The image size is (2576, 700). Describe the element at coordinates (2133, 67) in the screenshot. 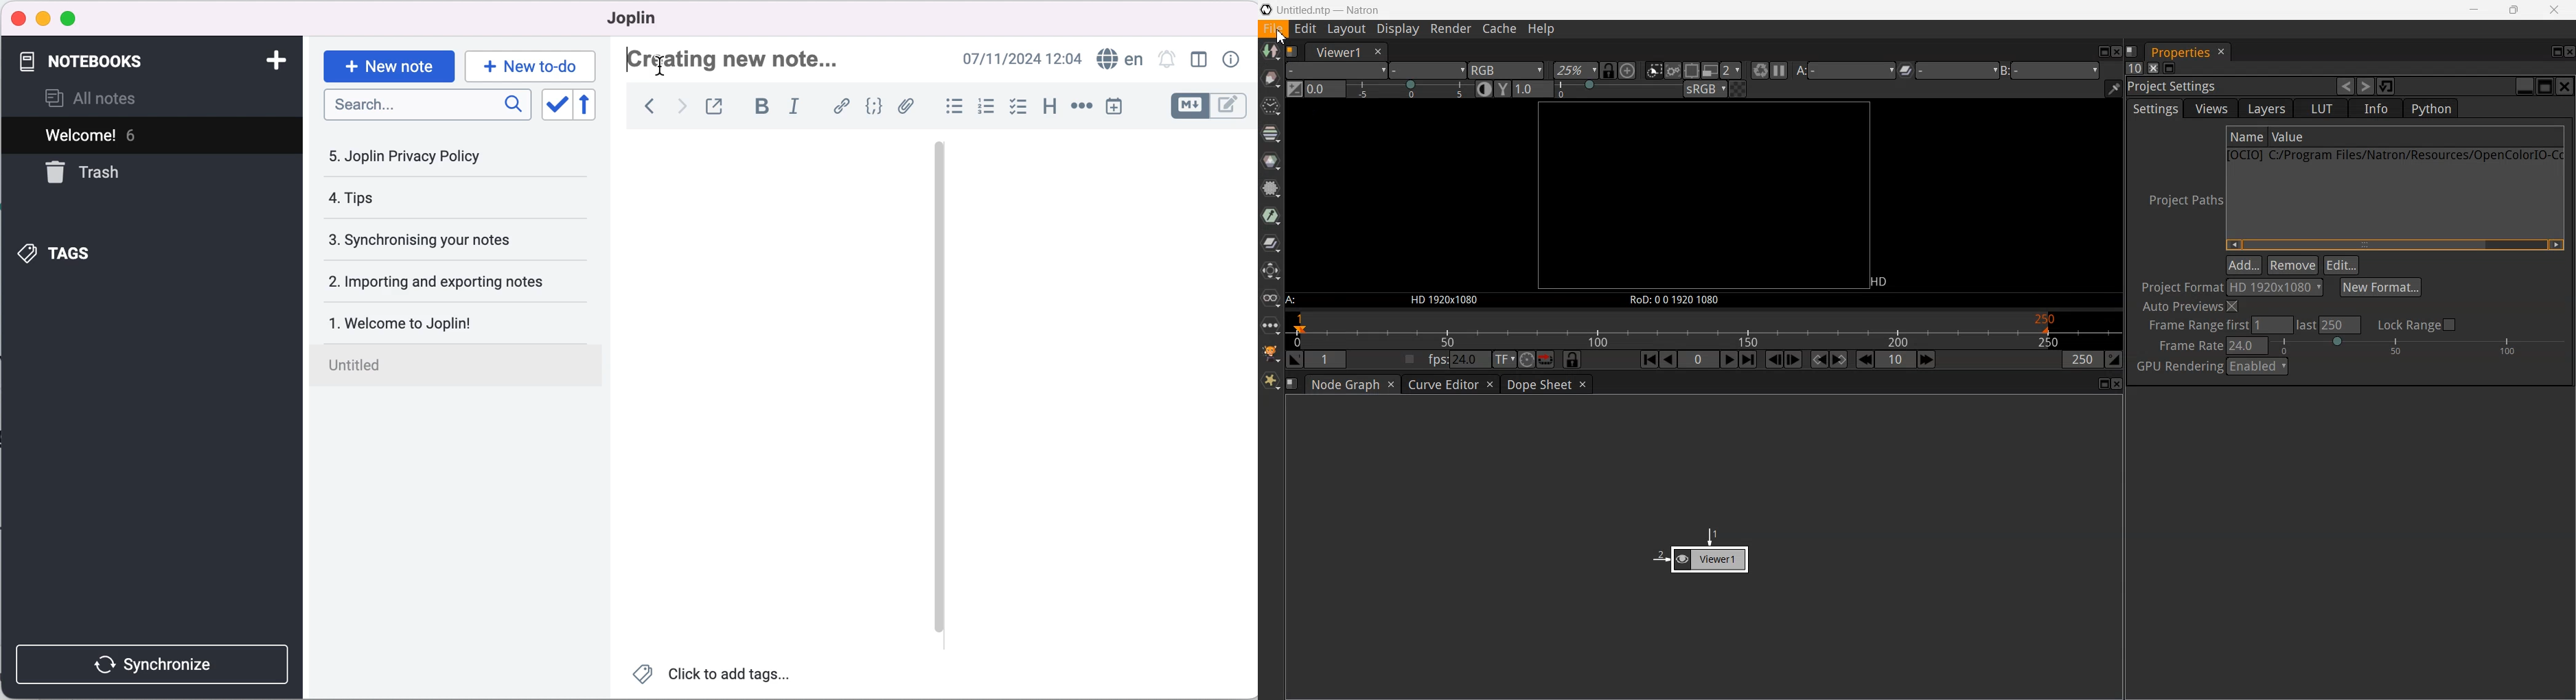

I see `Setup maximum panel open` at that location.